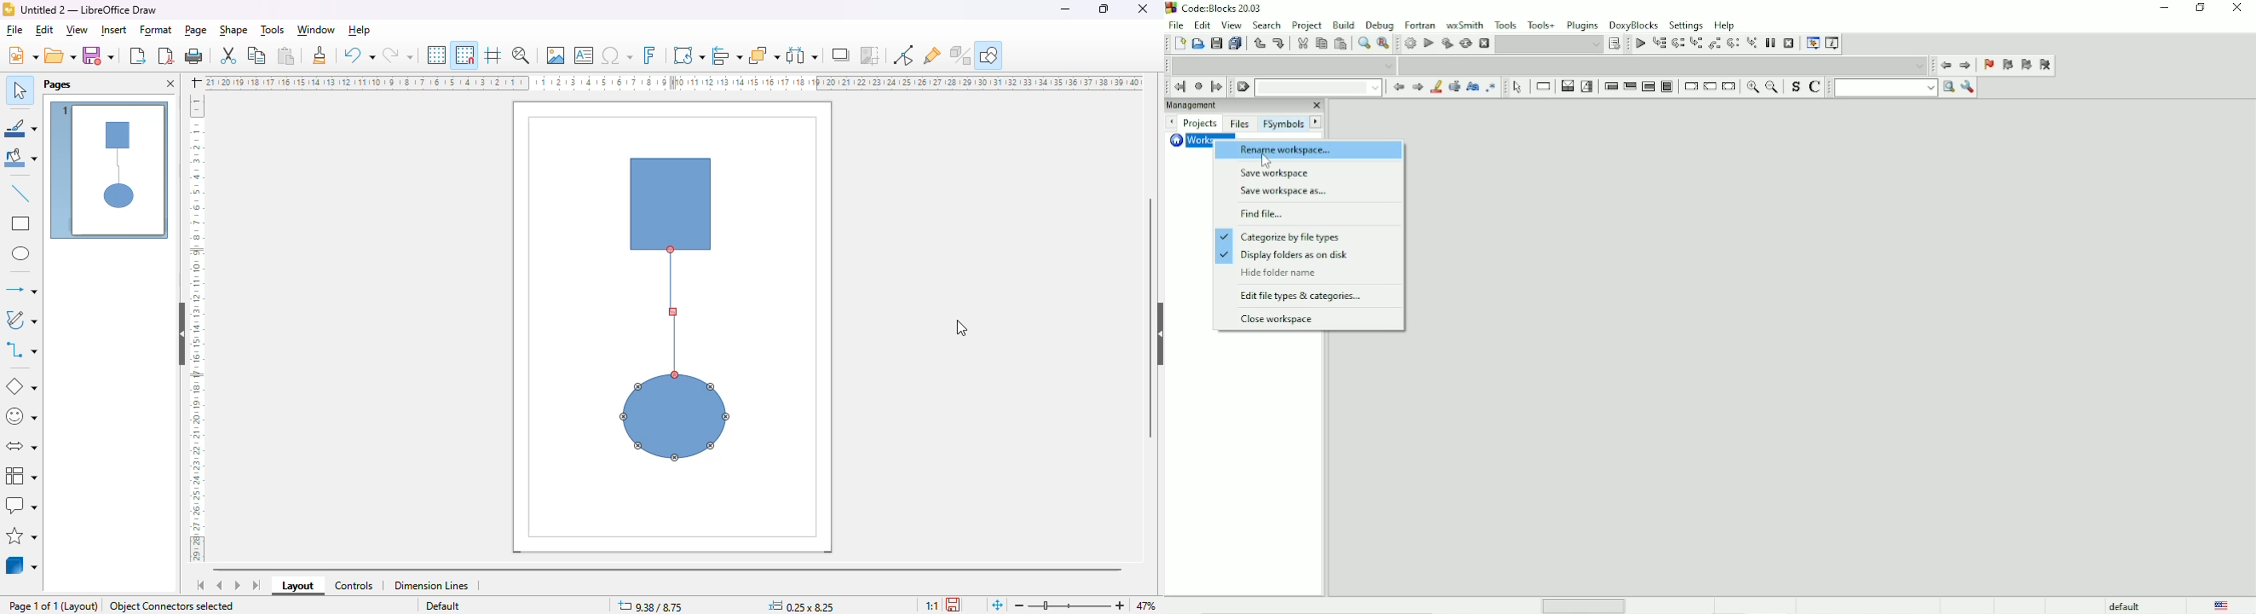 This screenshot has height=616, width=2268. I want to click on paste, so click(287, 55).